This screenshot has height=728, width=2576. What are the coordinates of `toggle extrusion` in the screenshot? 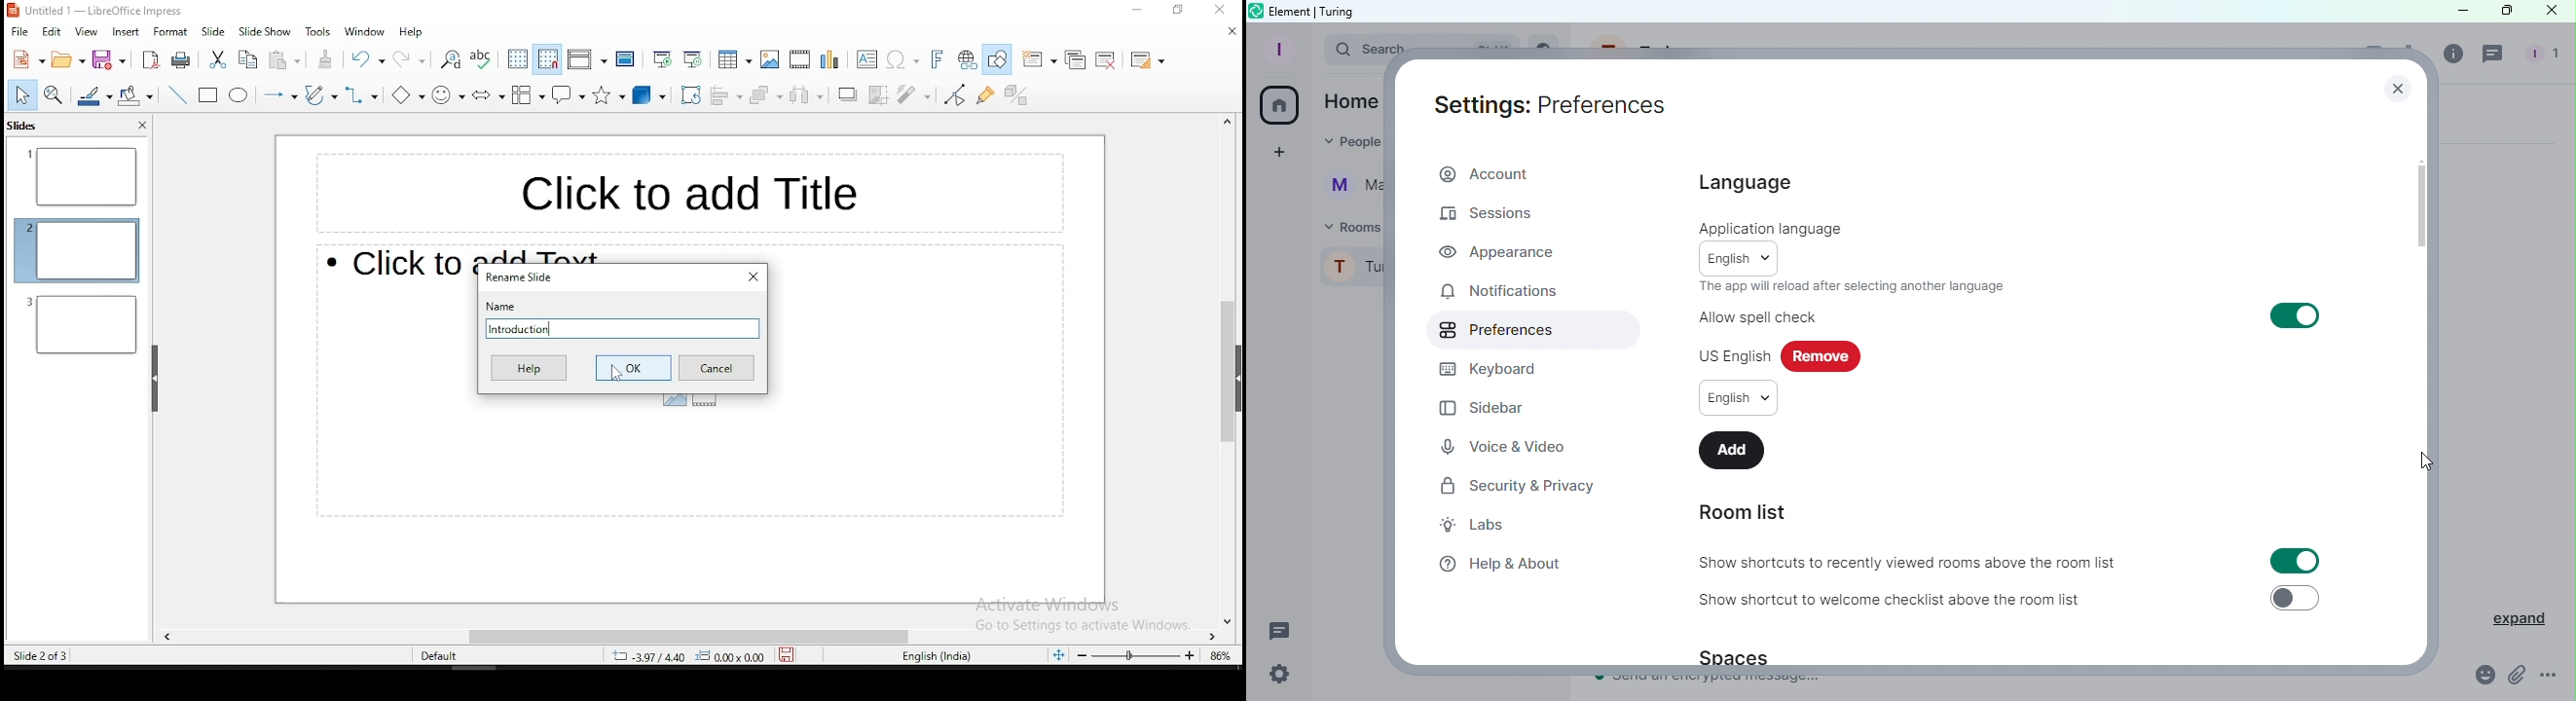 It's located at (1015, 97).